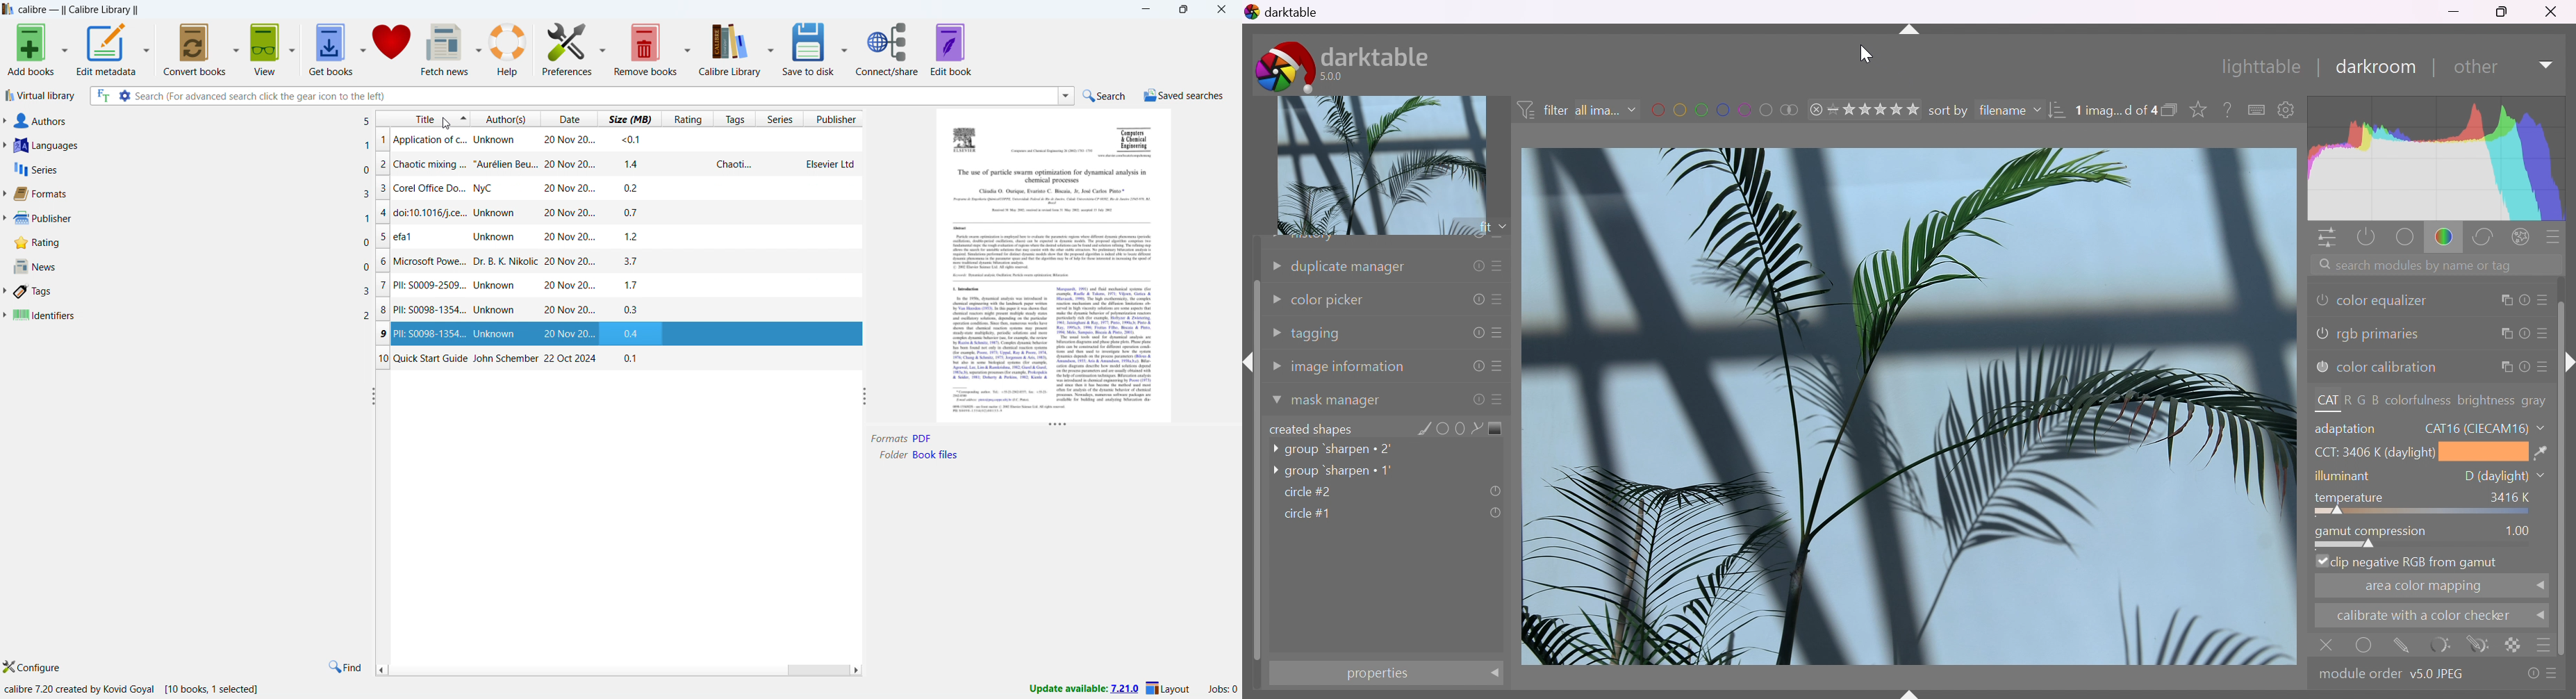 The image size is (2576, 700). I want to click on sort by ratings, so click(689, 119).